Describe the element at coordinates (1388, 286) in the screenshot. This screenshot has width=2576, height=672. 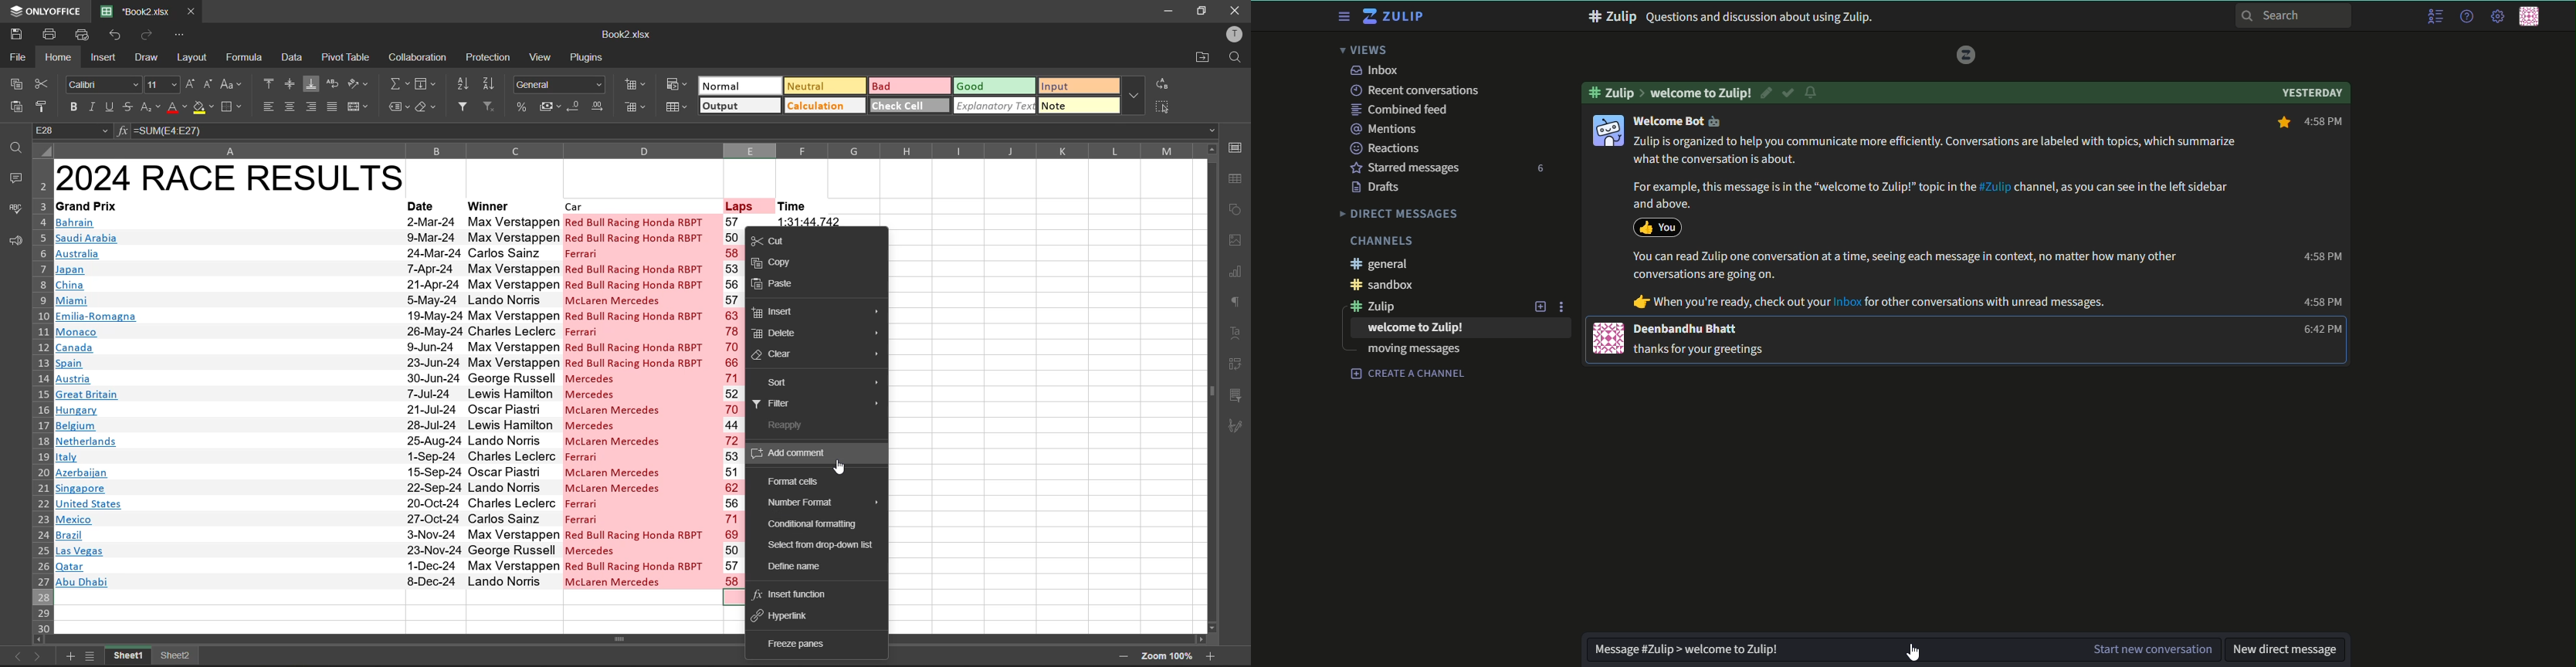
I see `#sandbox` at that location.